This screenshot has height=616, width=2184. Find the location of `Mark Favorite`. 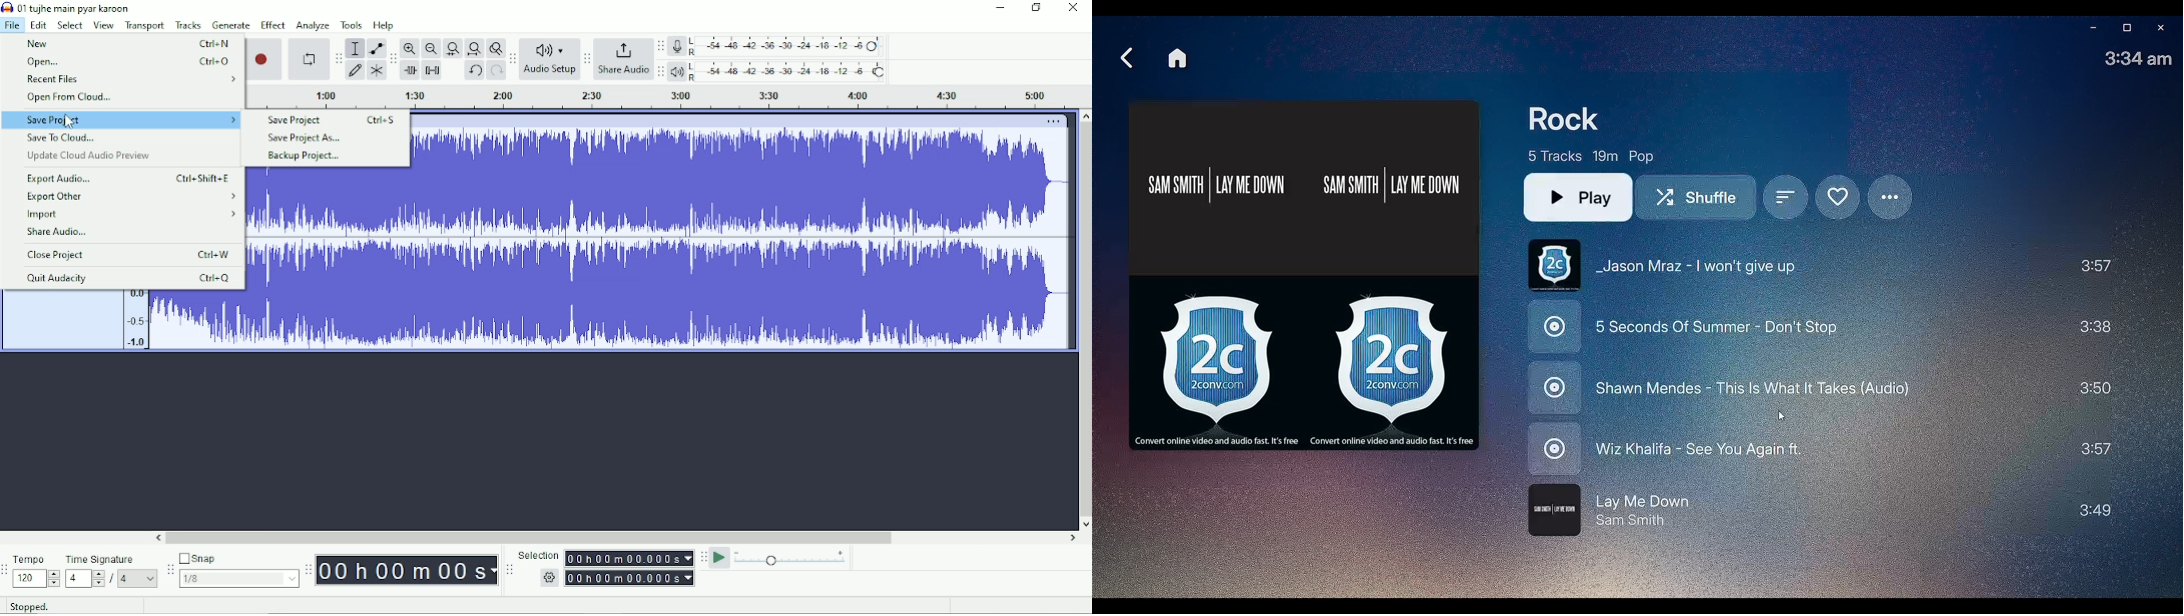

Mark Favorite is located at coordinates (1837, 197).